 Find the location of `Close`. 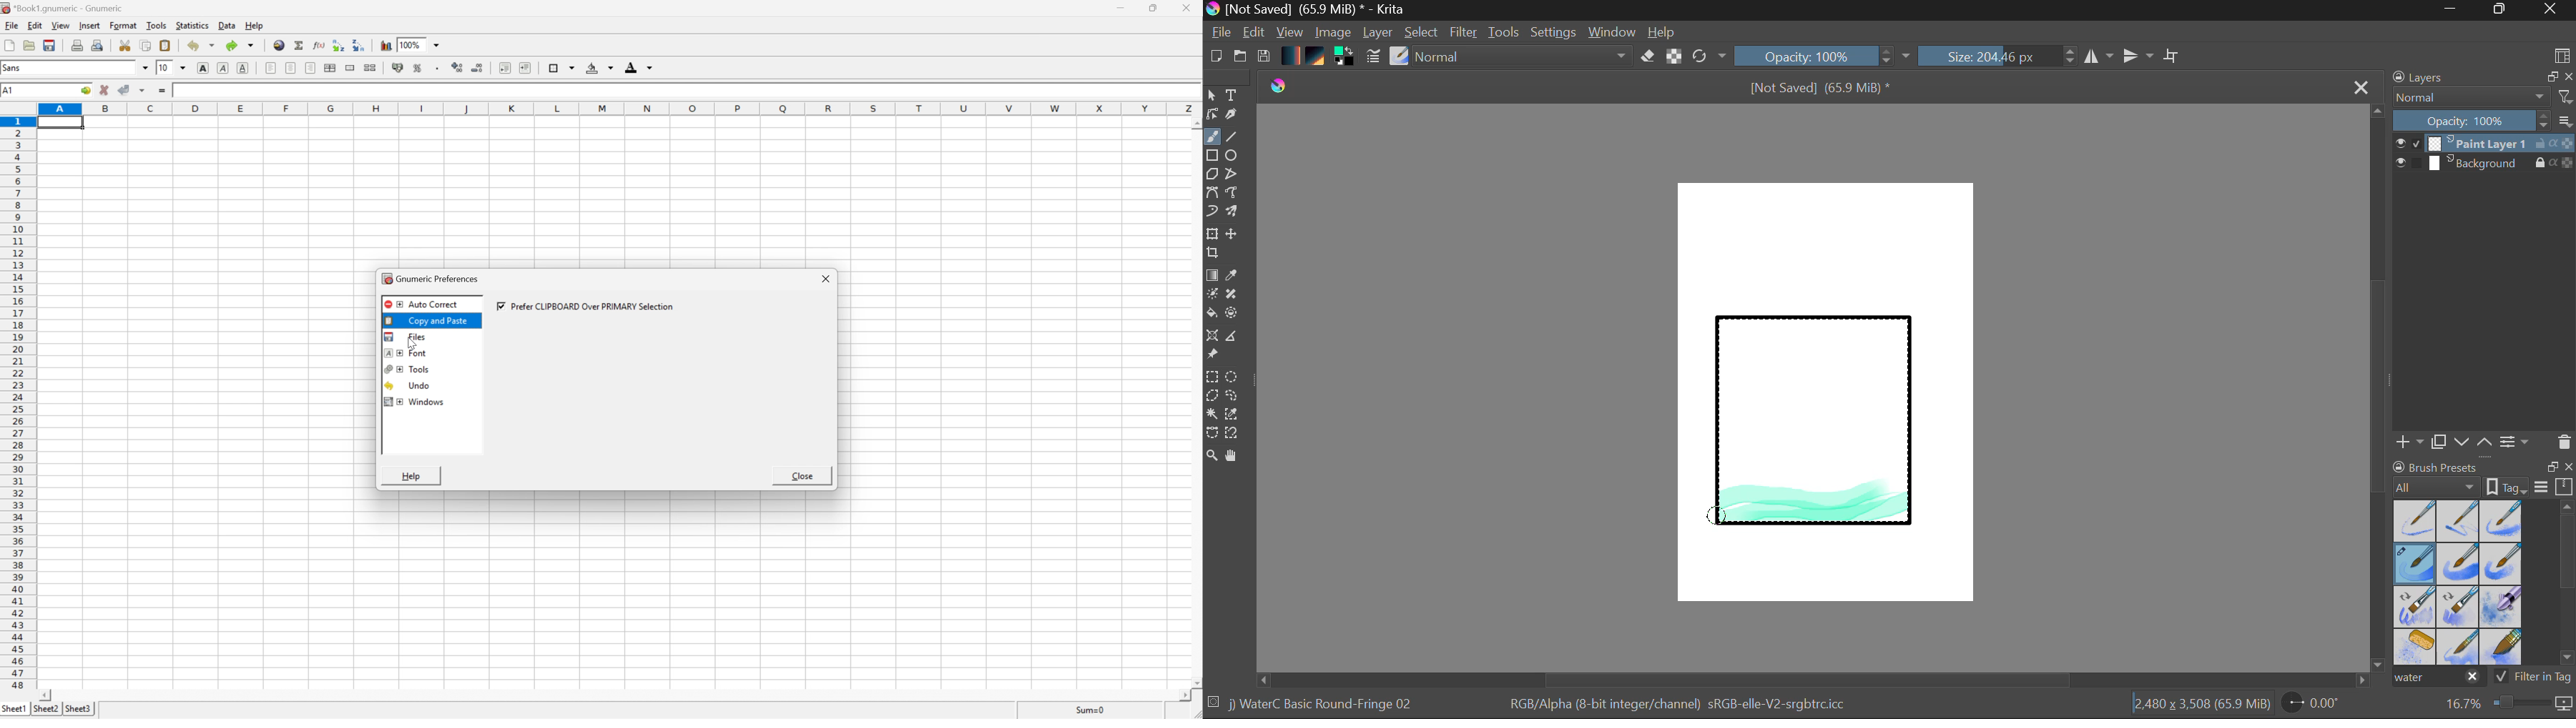

Close is located at coordinates (2552, 10).